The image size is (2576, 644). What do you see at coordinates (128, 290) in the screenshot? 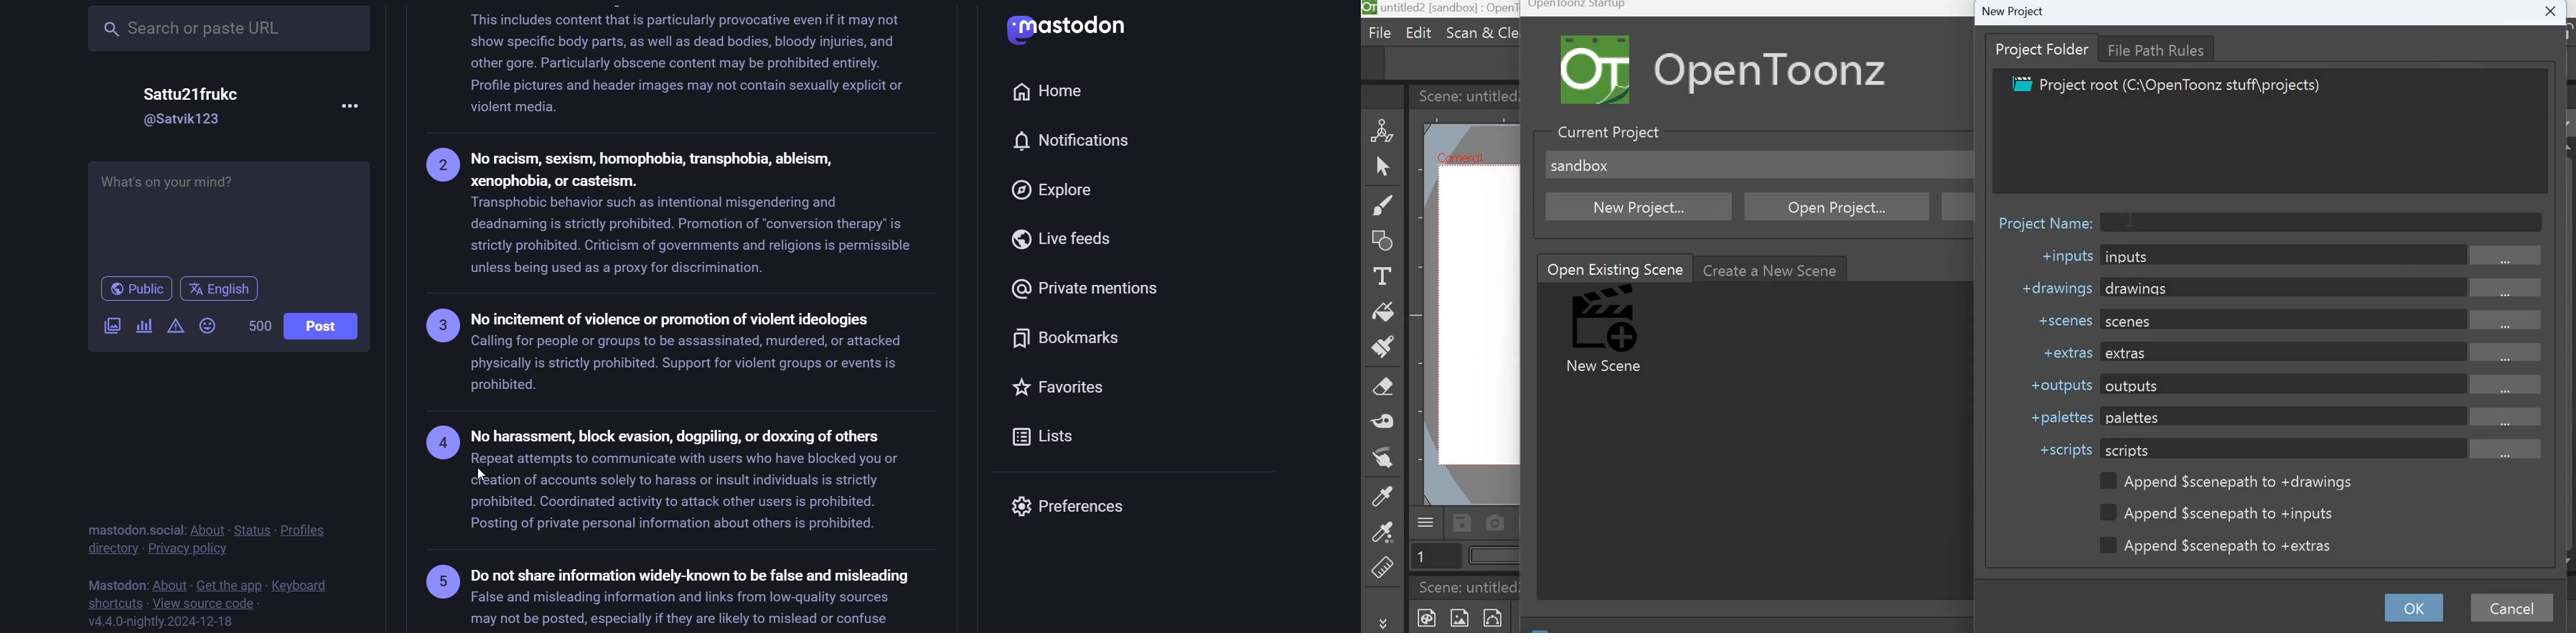
I see `public` at bounding box center [128, 290].